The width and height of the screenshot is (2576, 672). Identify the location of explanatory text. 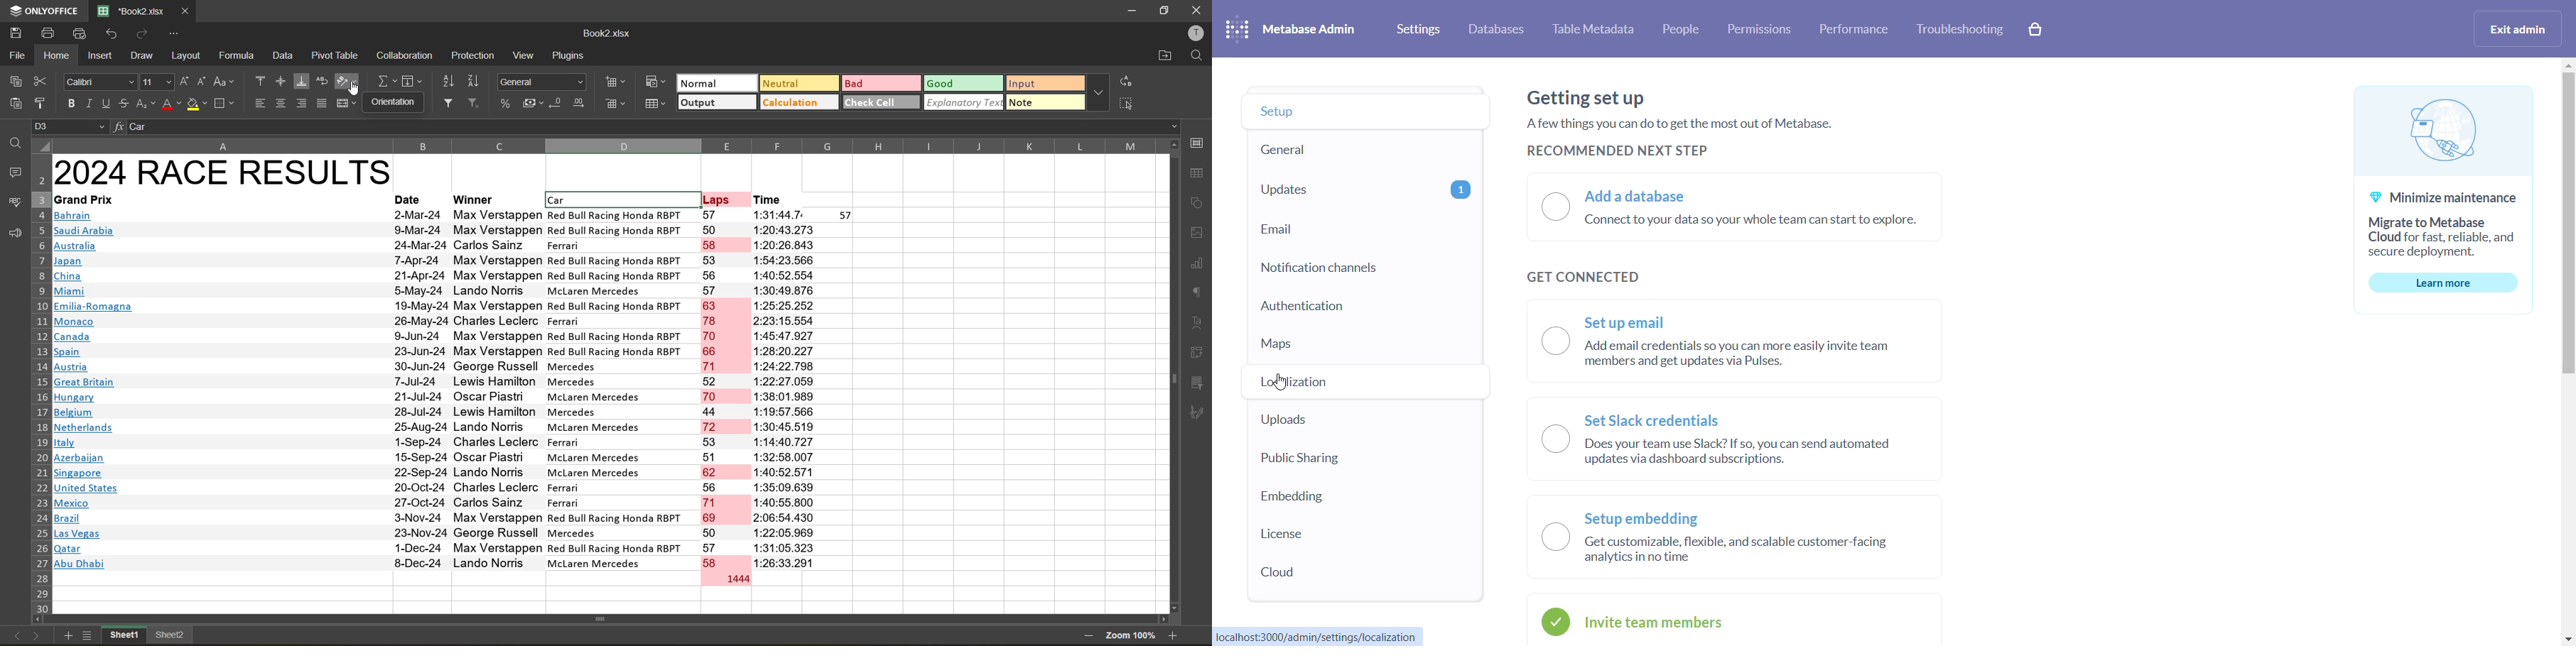
(965, 104).